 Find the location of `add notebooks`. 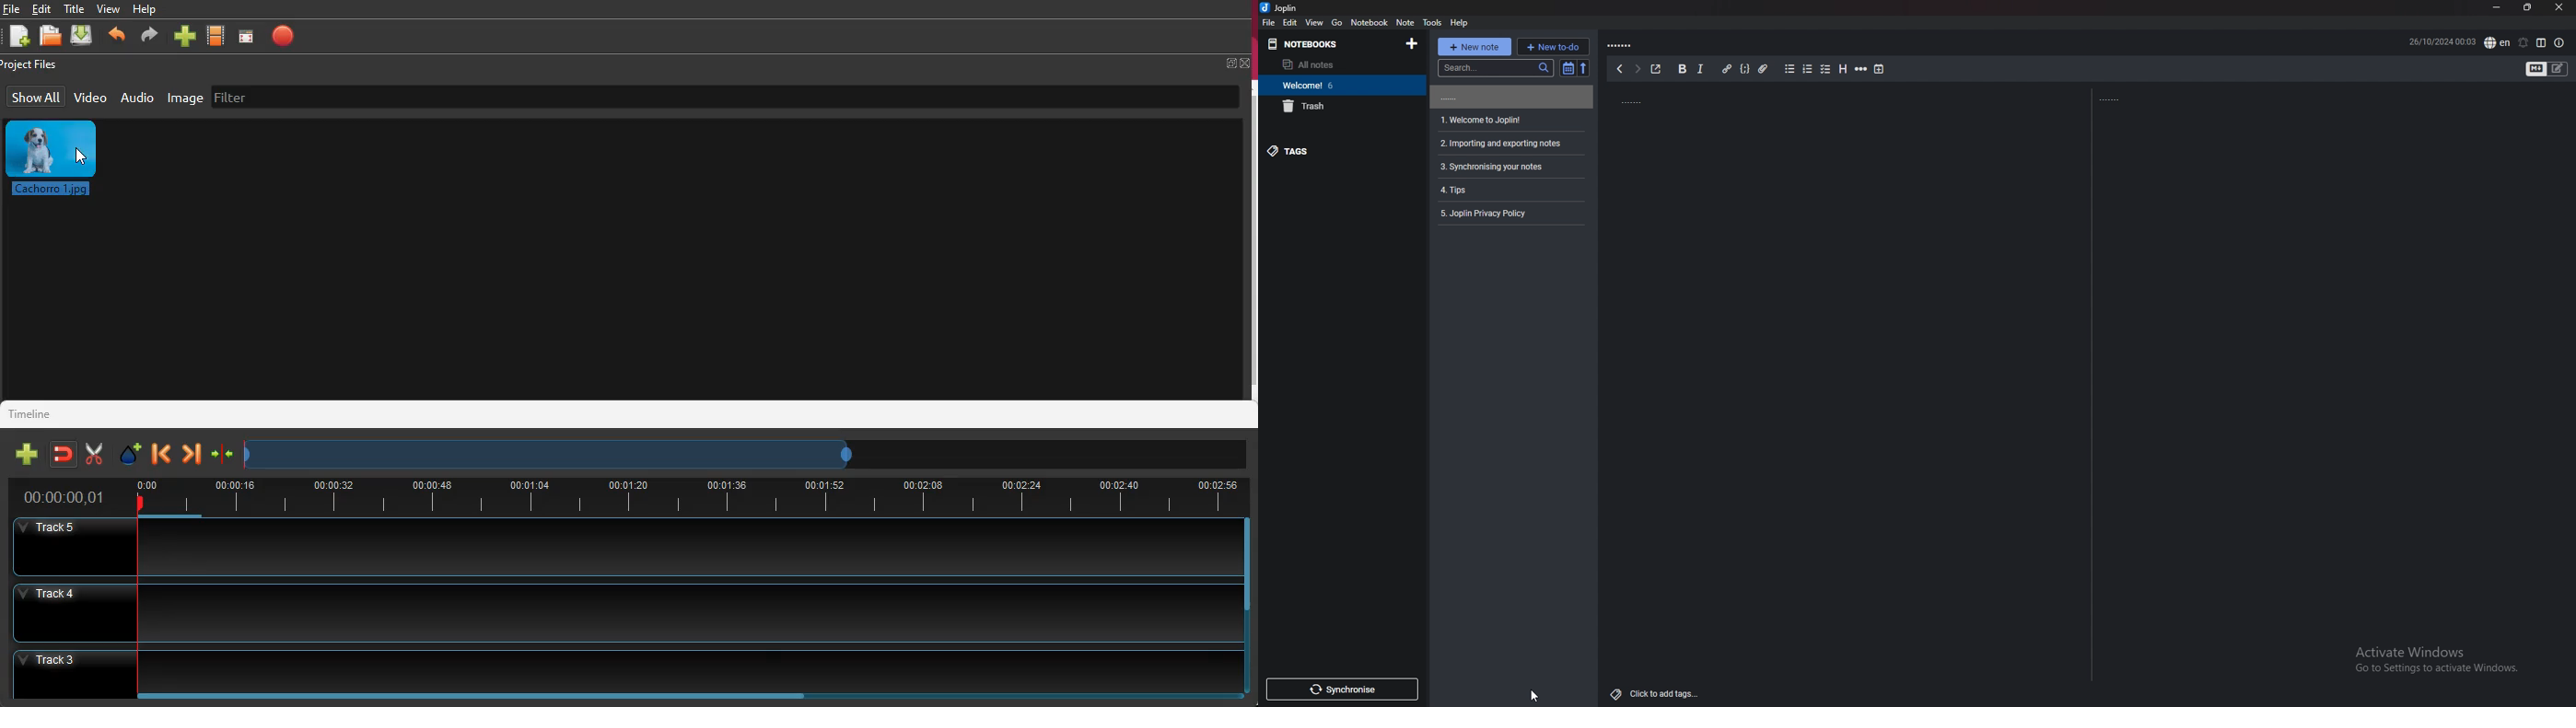

add notebooks is located at coordinates (1413, 45).